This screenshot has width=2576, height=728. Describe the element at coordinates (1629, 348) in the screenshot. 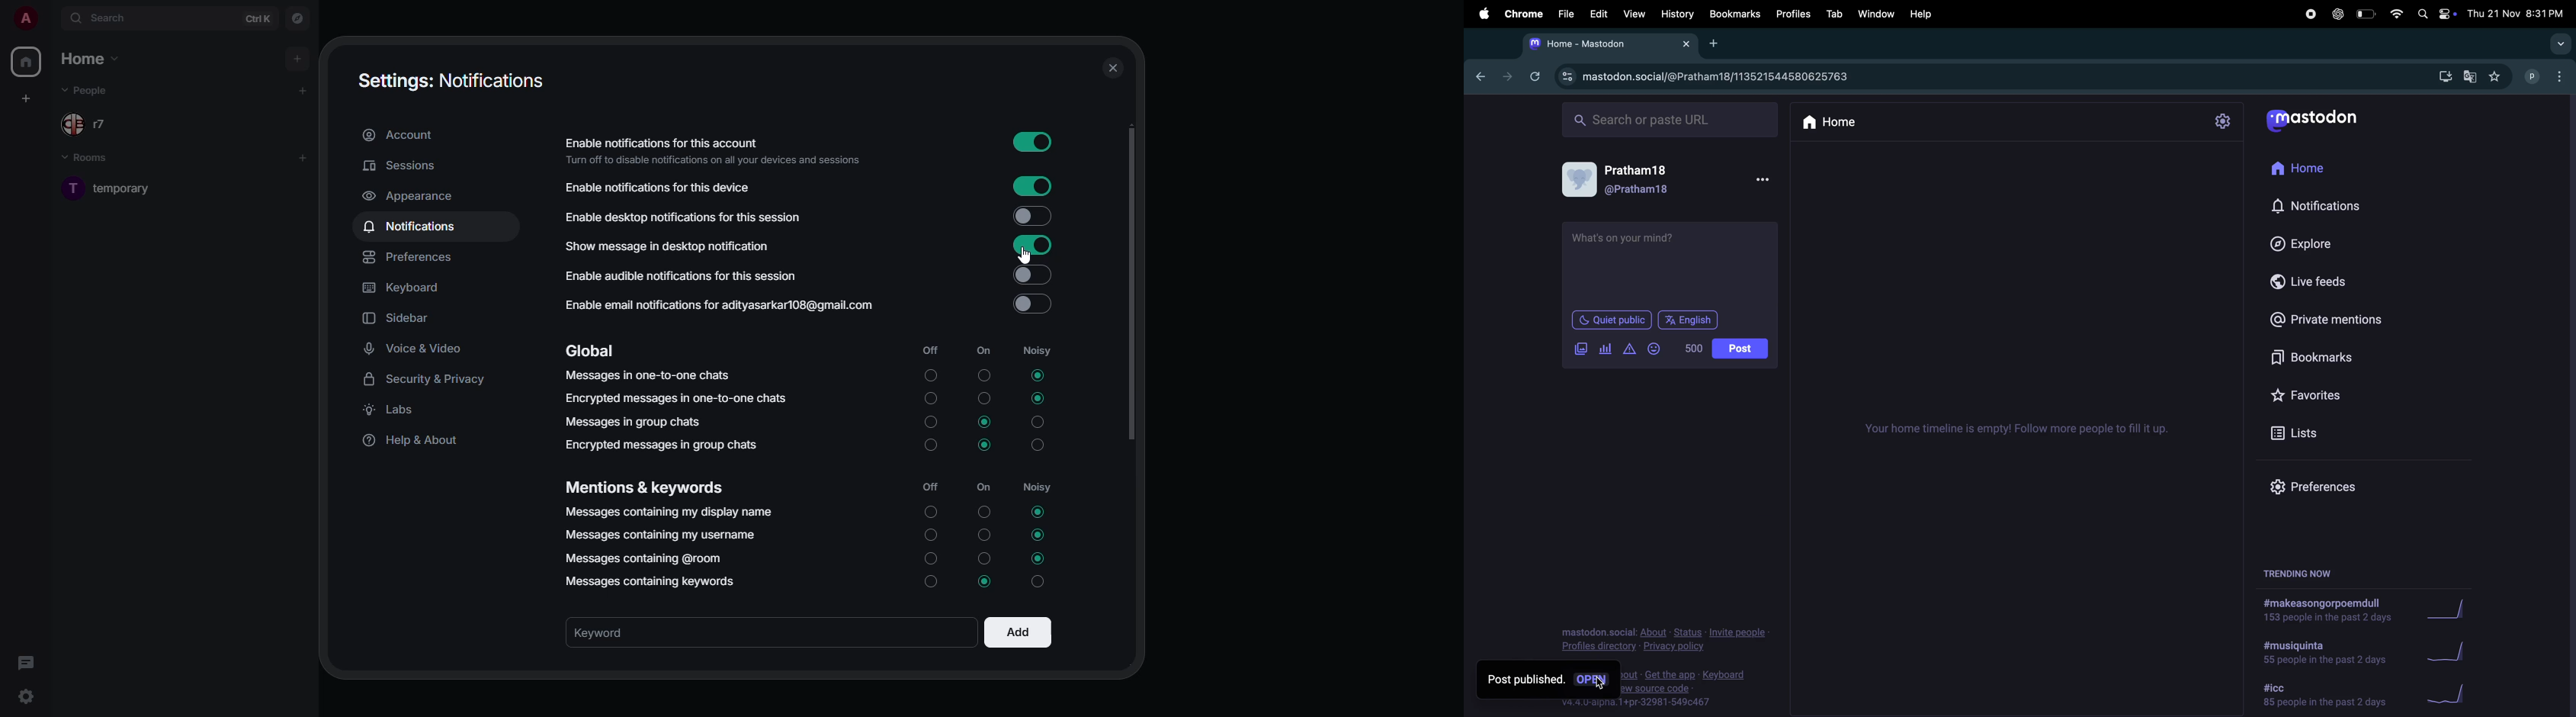

I see `add content warning` at that location.